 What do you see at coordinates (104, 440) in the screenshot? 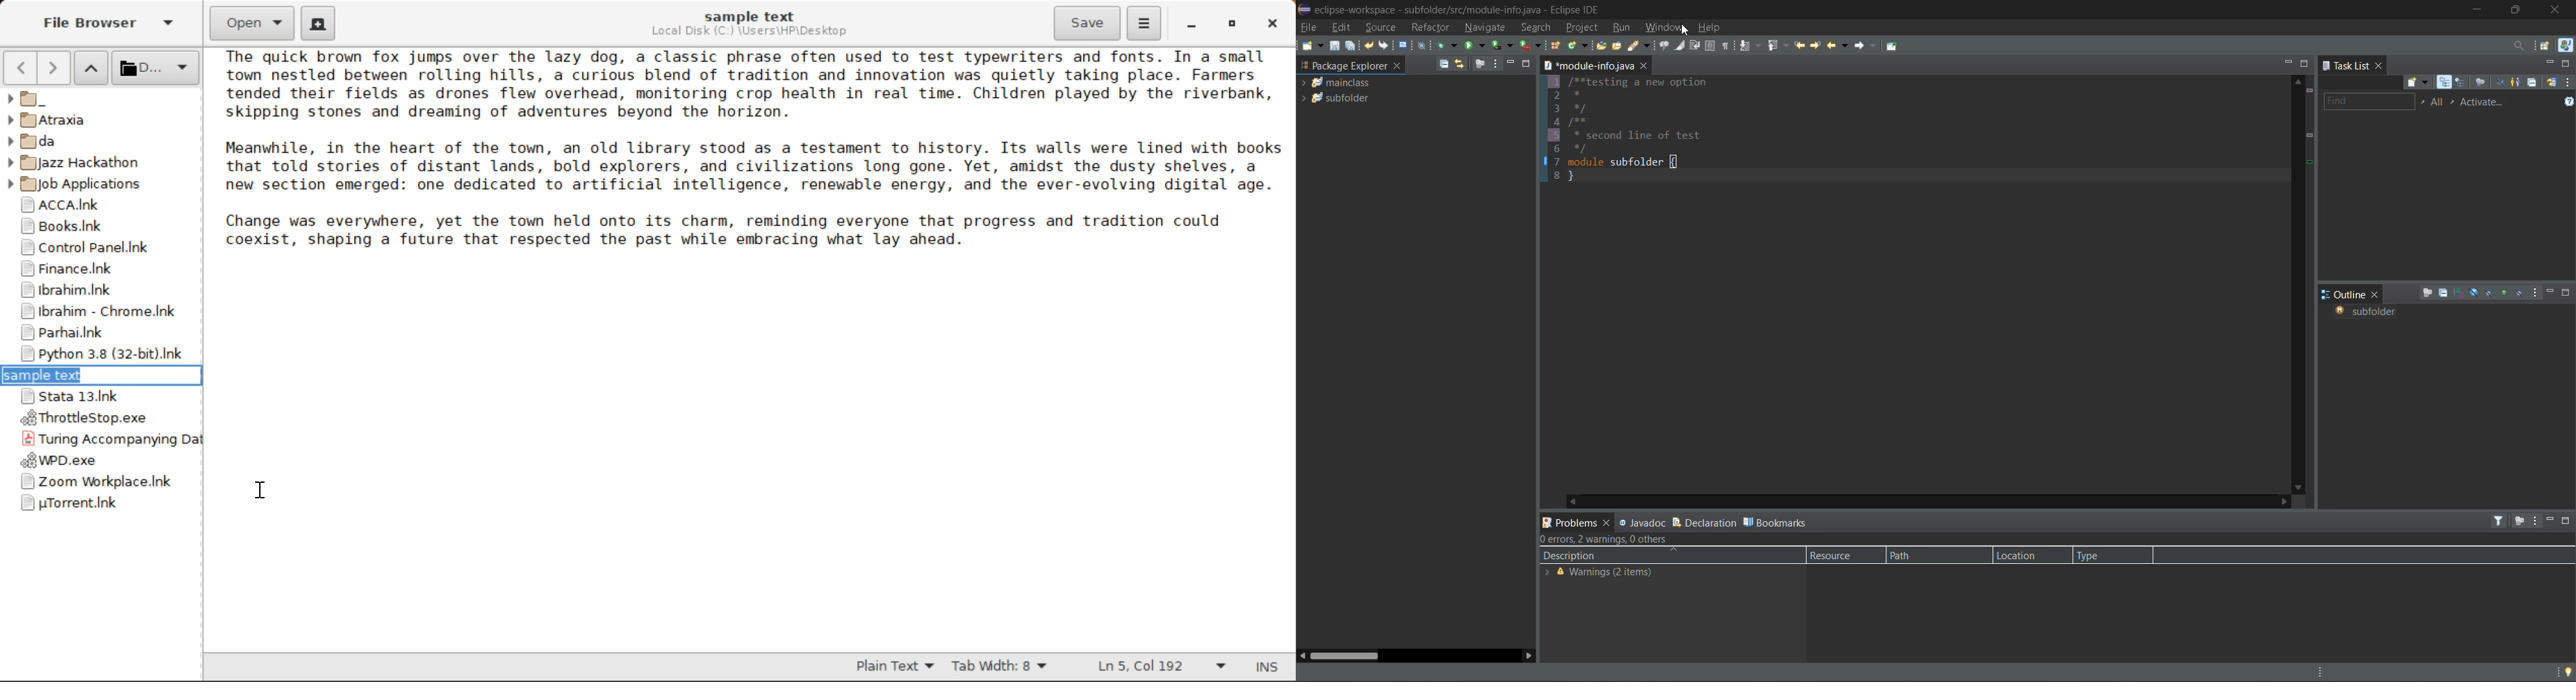
I see `Turing Accompanying Data File` at bounding box center [104, 440].